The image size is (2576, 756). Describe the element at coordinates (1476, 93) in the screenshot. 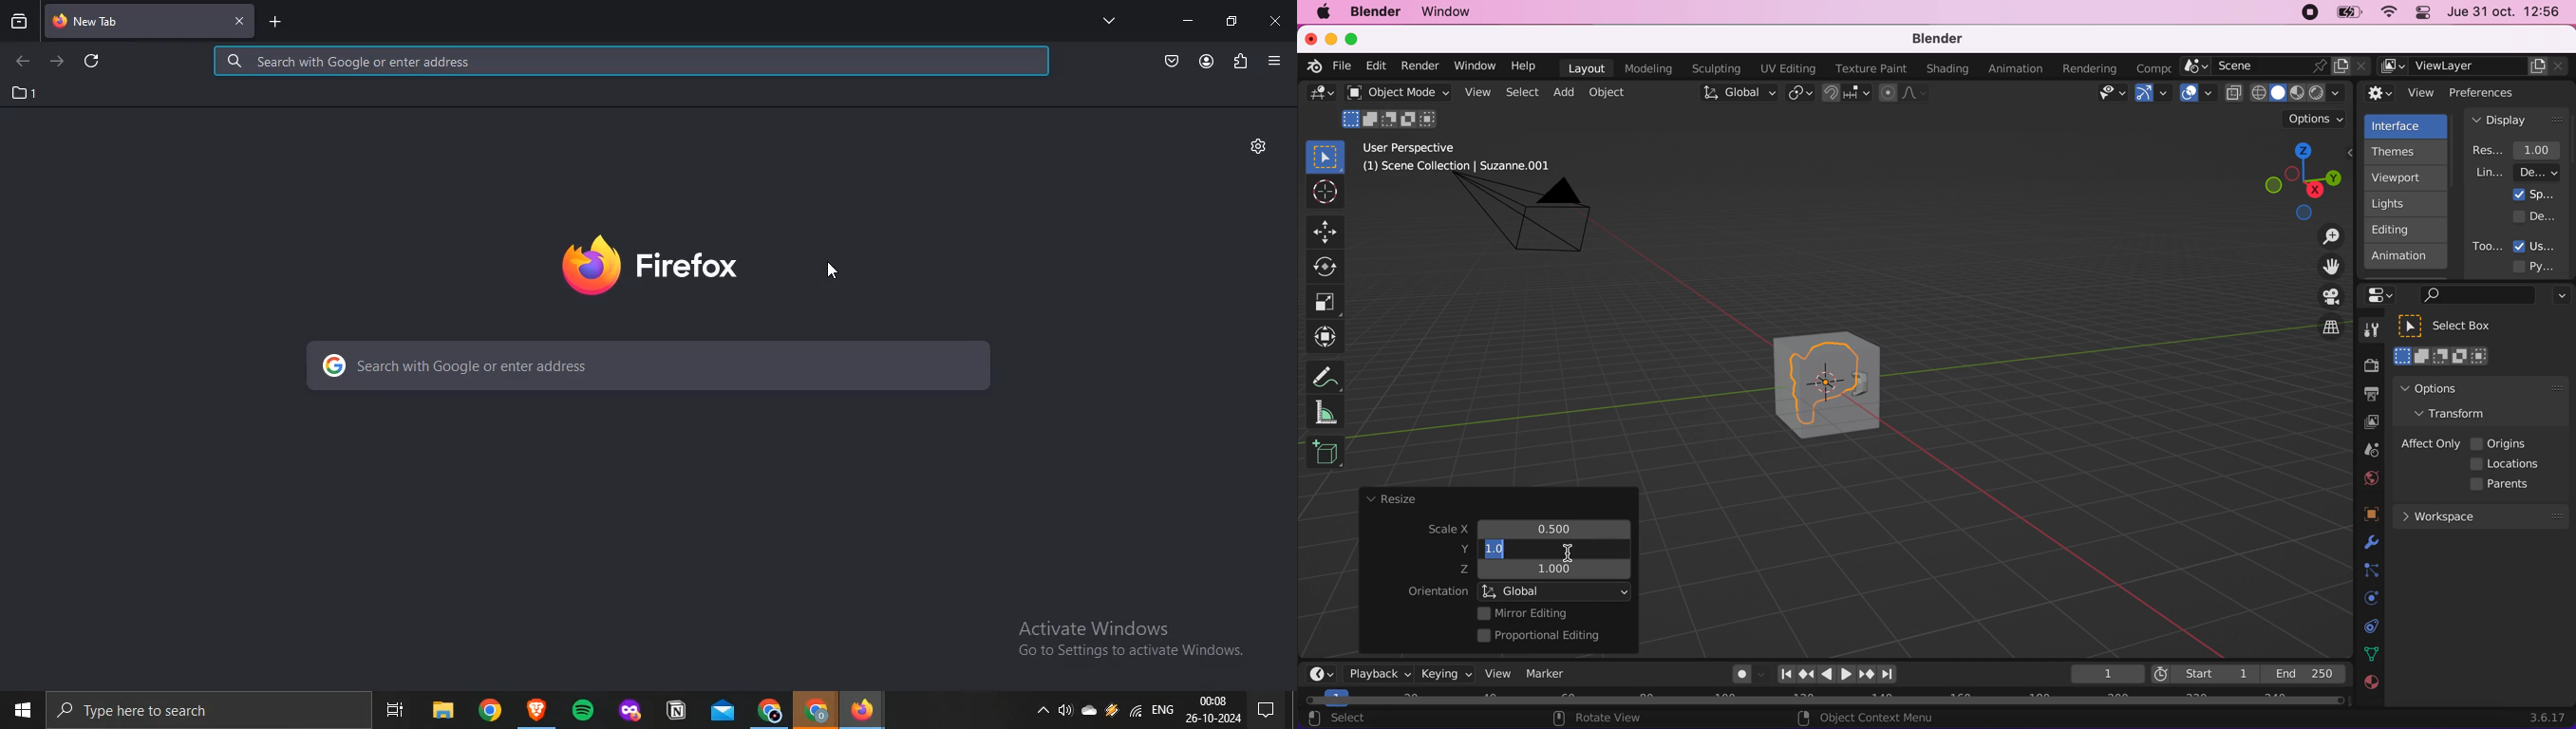

I see `view` at that location.